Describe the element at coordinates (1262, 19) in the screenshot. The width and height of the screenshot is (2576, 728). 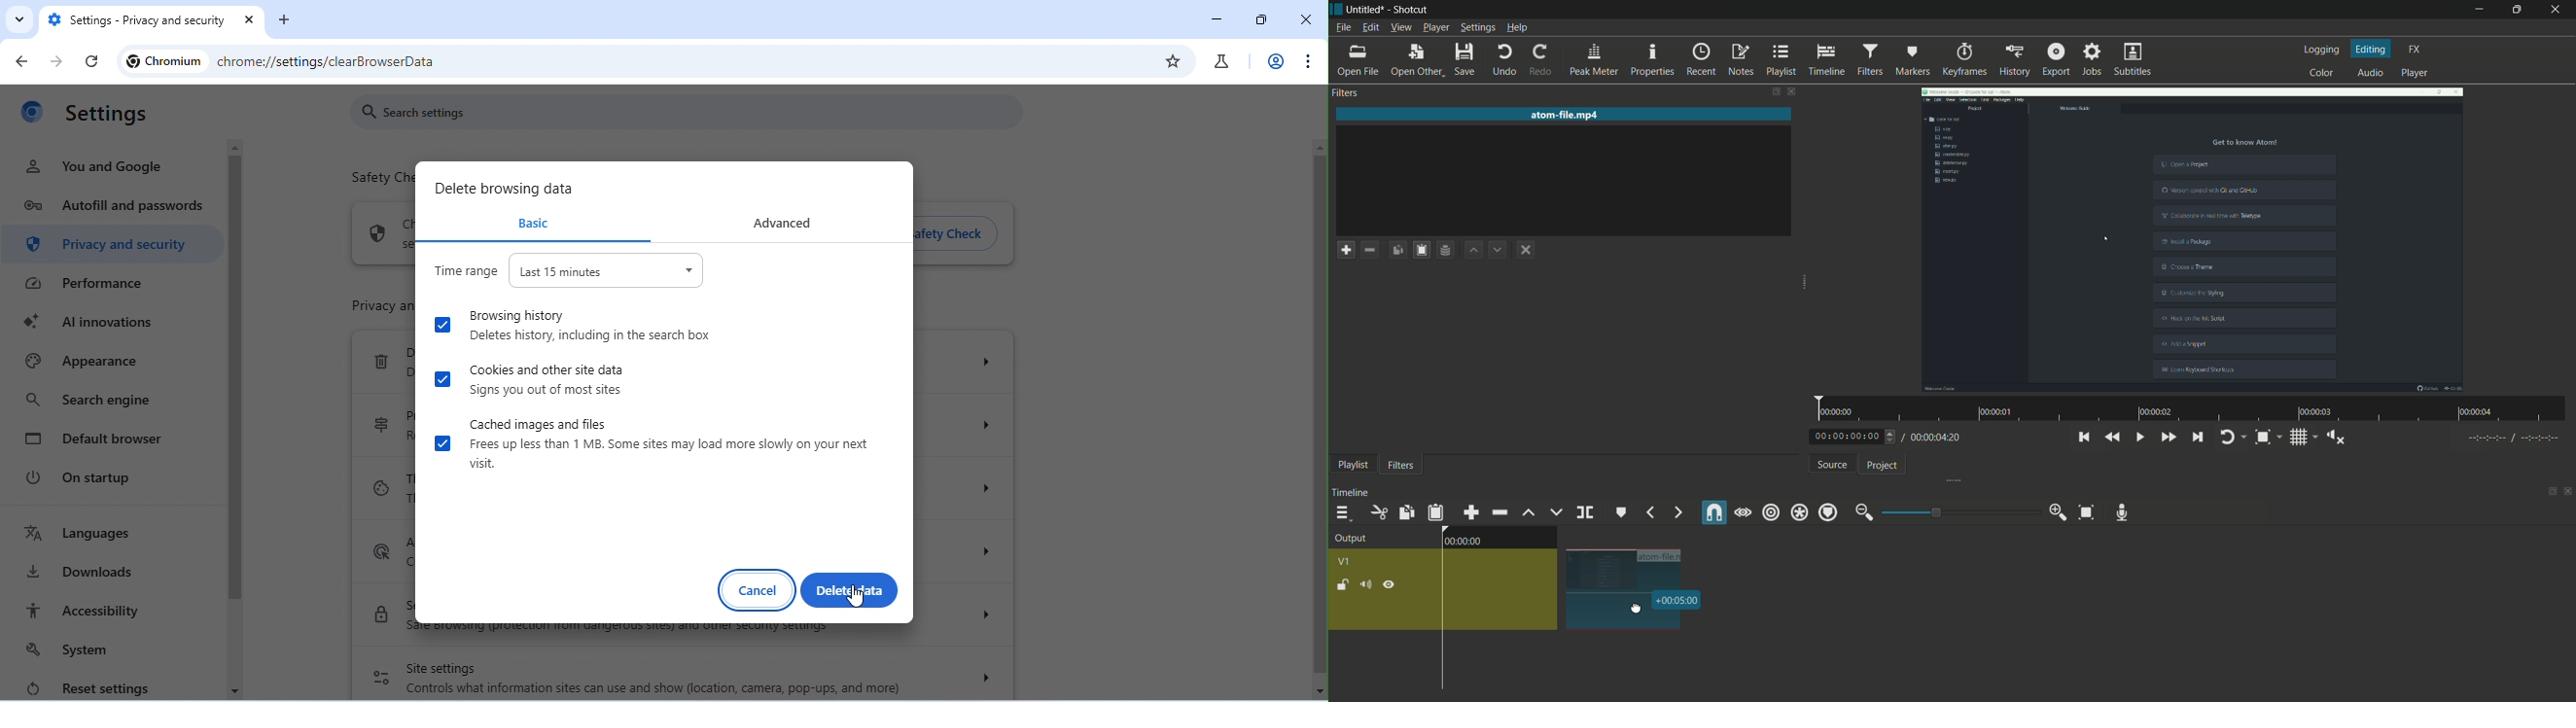
I see `maximize` at that location.